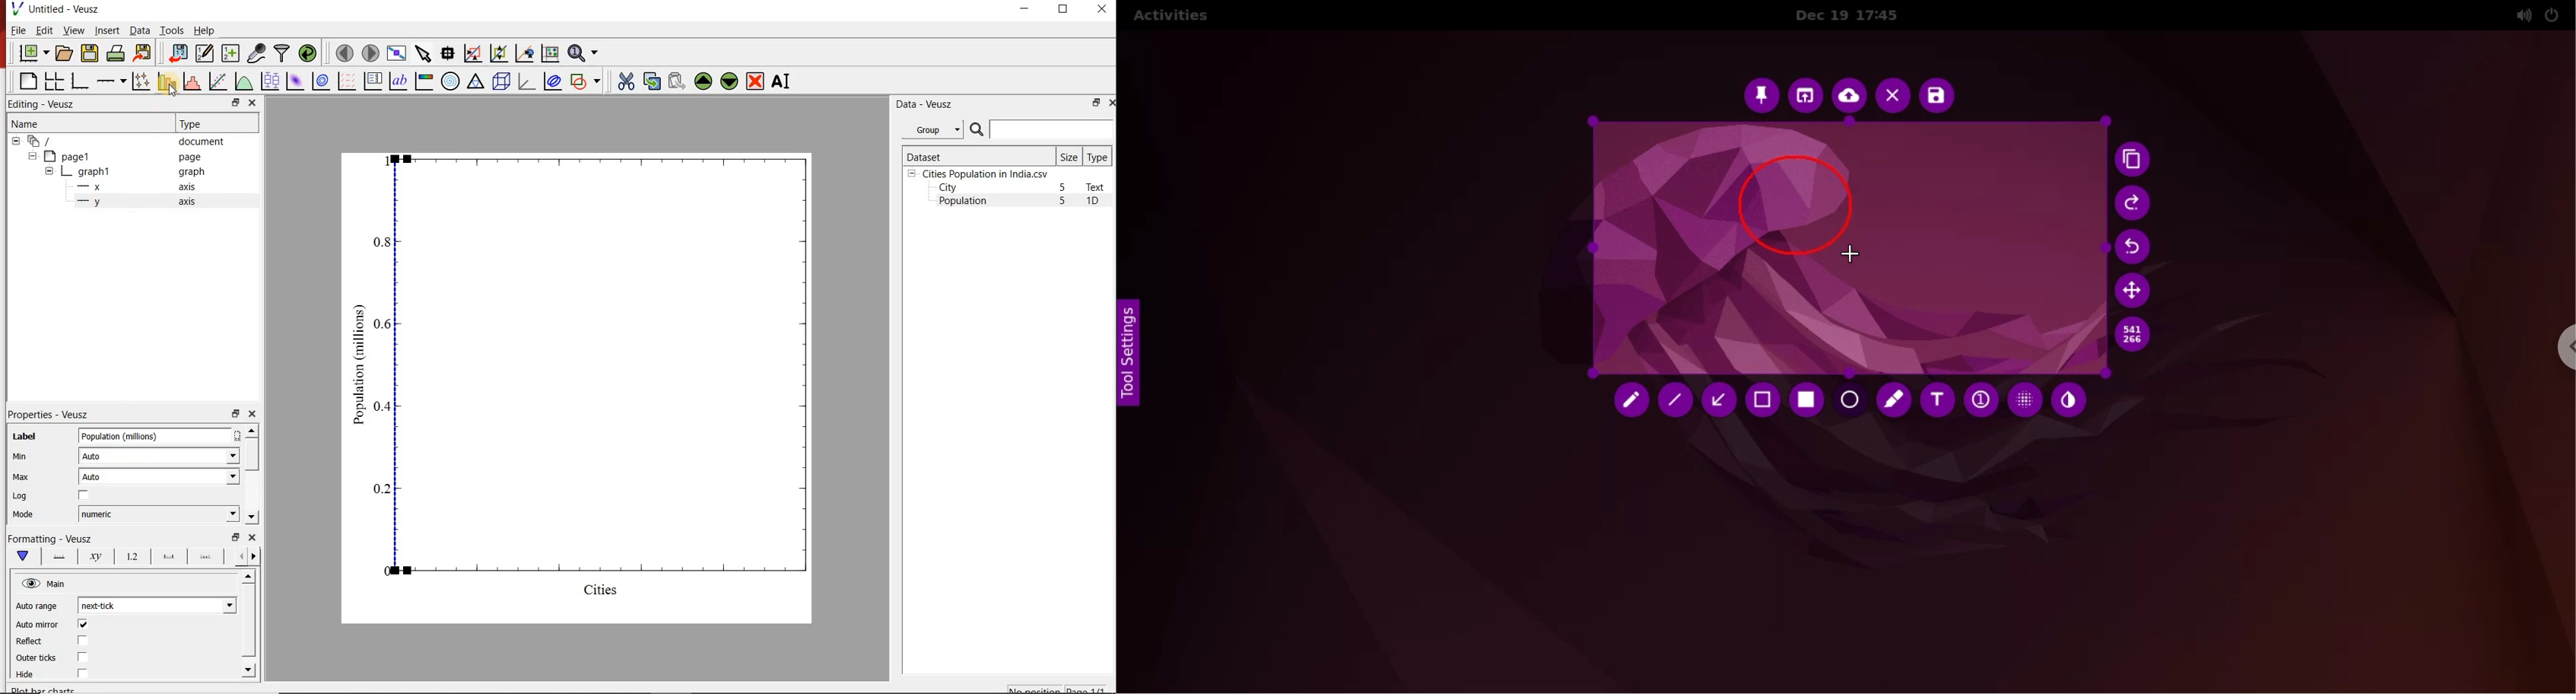 The width and height of the screenshot is (2576, 700). I want to click on Auto range, so click(37, 606).